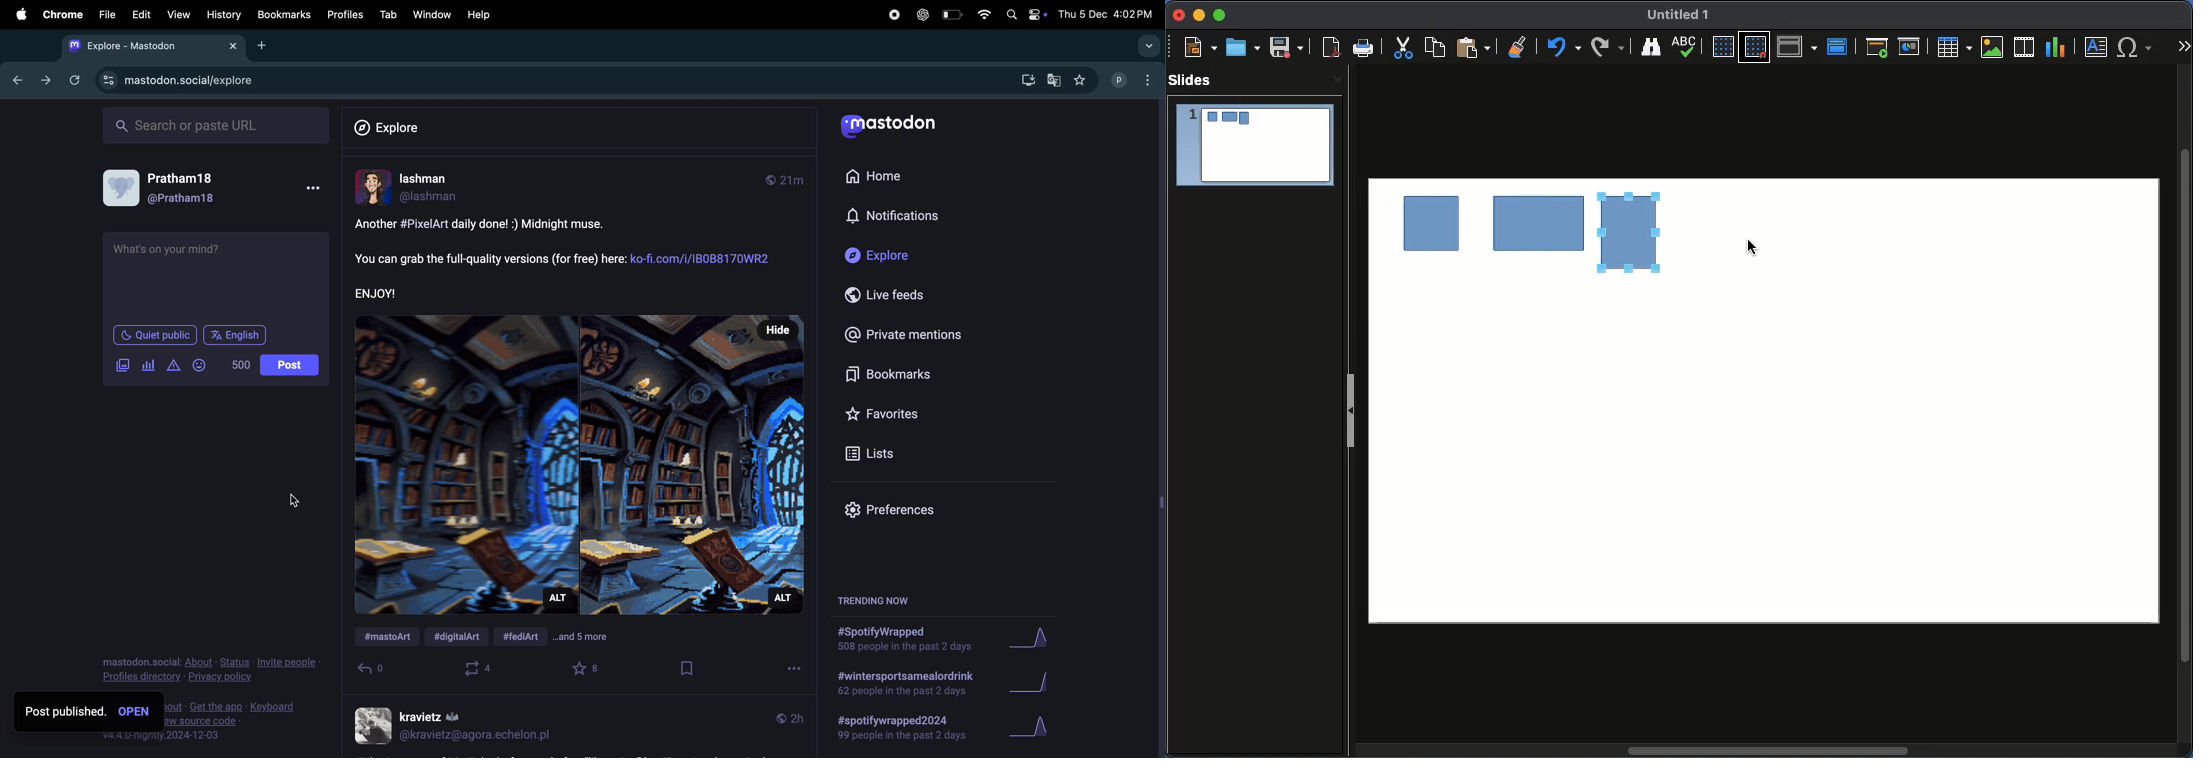 The width and height of the screenshot is (2212, 784). Describe the element at coordinates (238, 336) in the screenshot. I see `english` at that location.